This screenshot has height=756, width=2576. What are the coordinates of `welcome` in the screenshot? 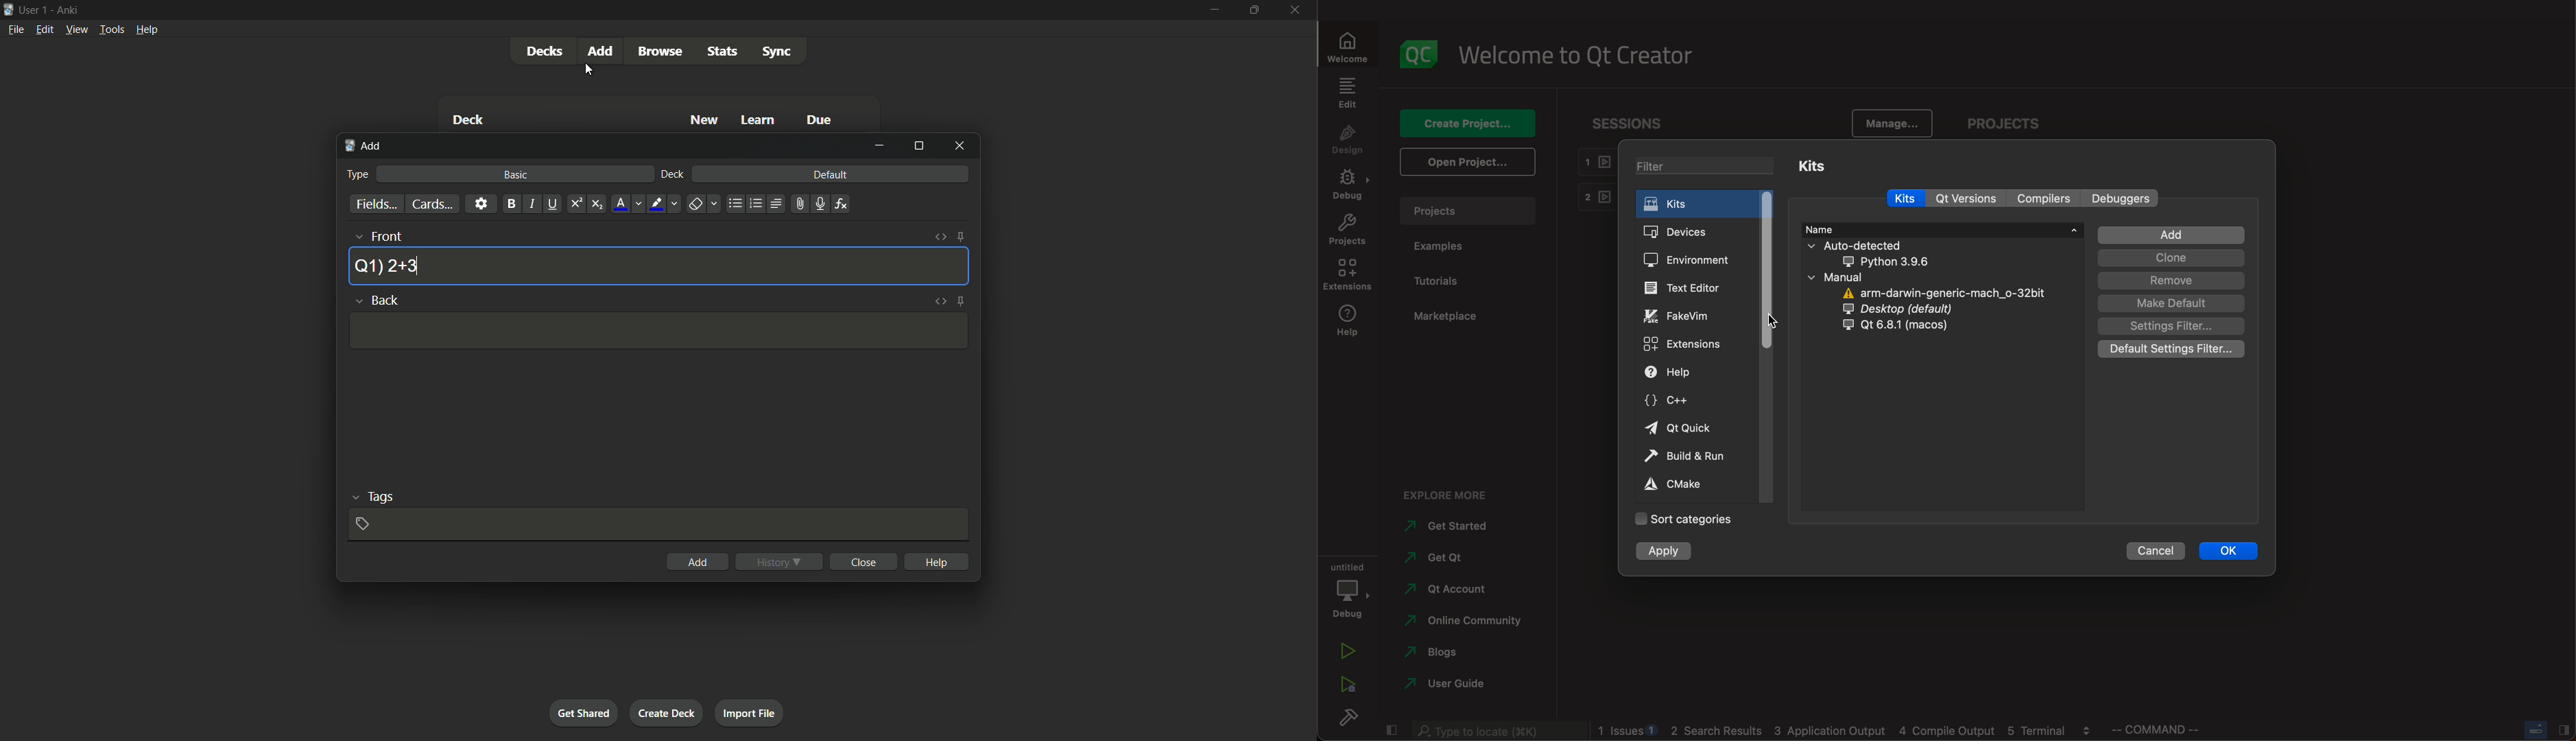 It's located at (1348, 44).